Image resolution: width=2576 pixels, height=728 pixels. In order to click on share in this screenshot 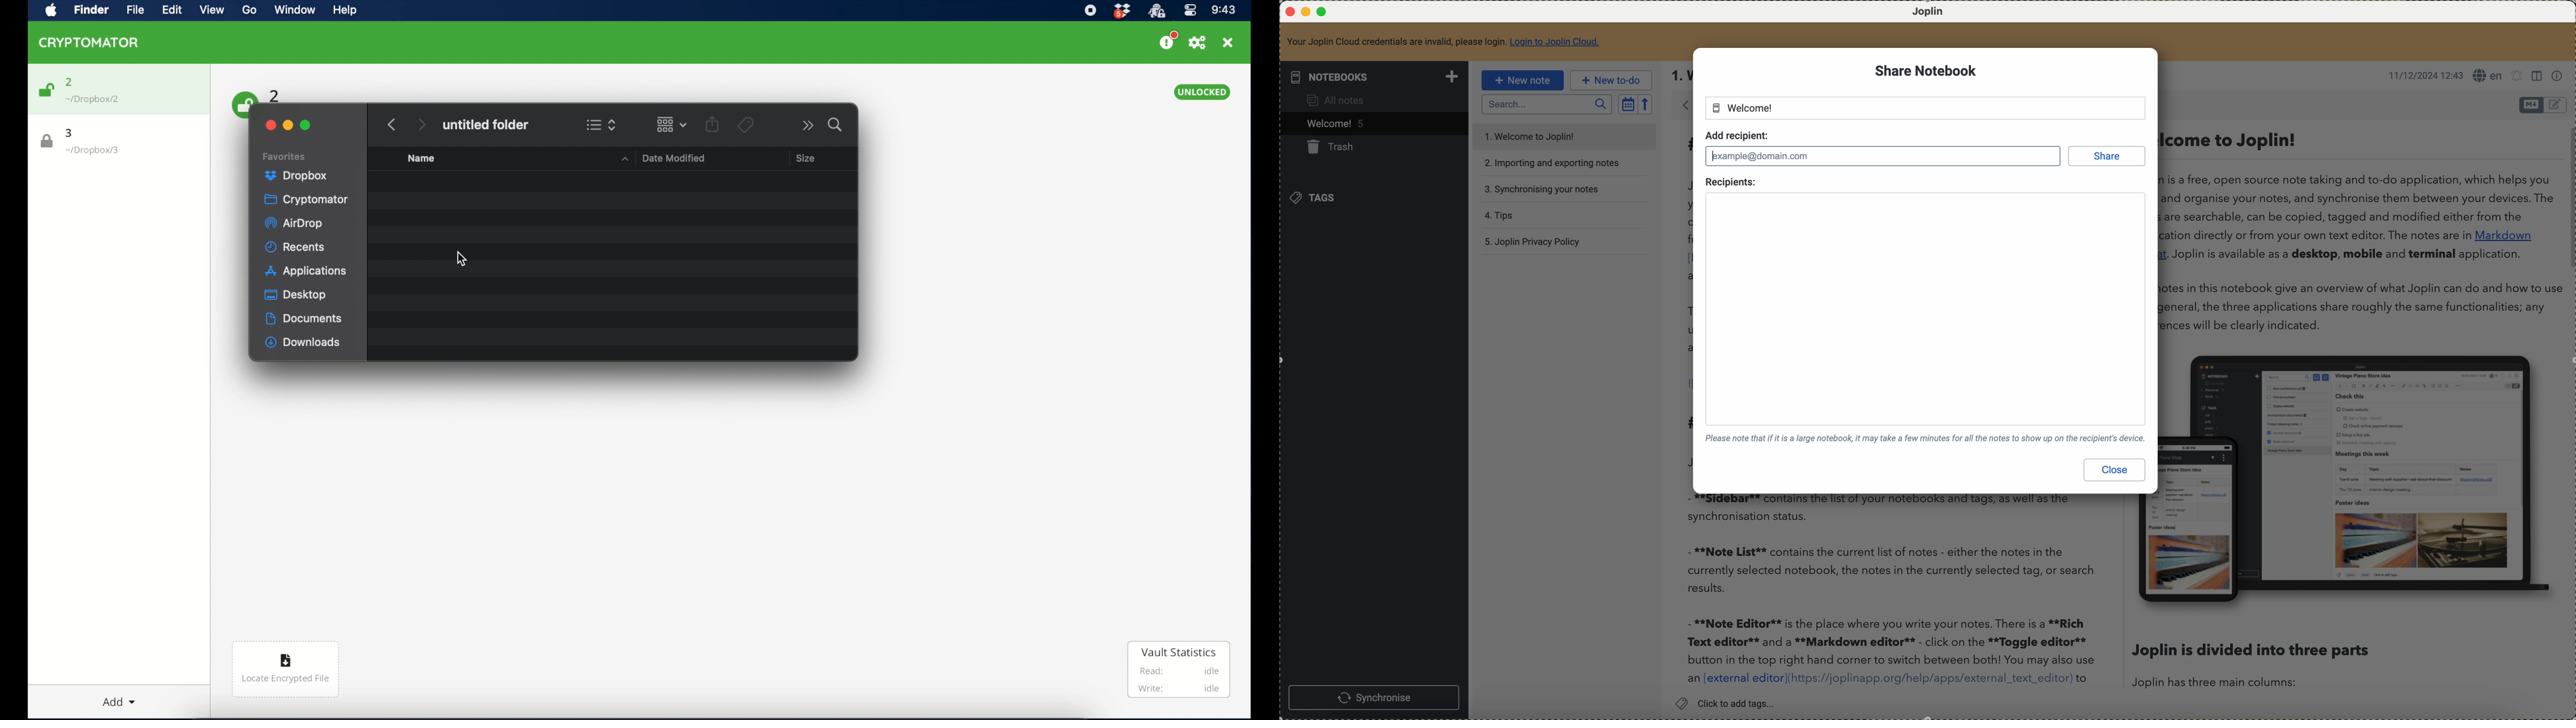, I will do `click(2109, 156)`.